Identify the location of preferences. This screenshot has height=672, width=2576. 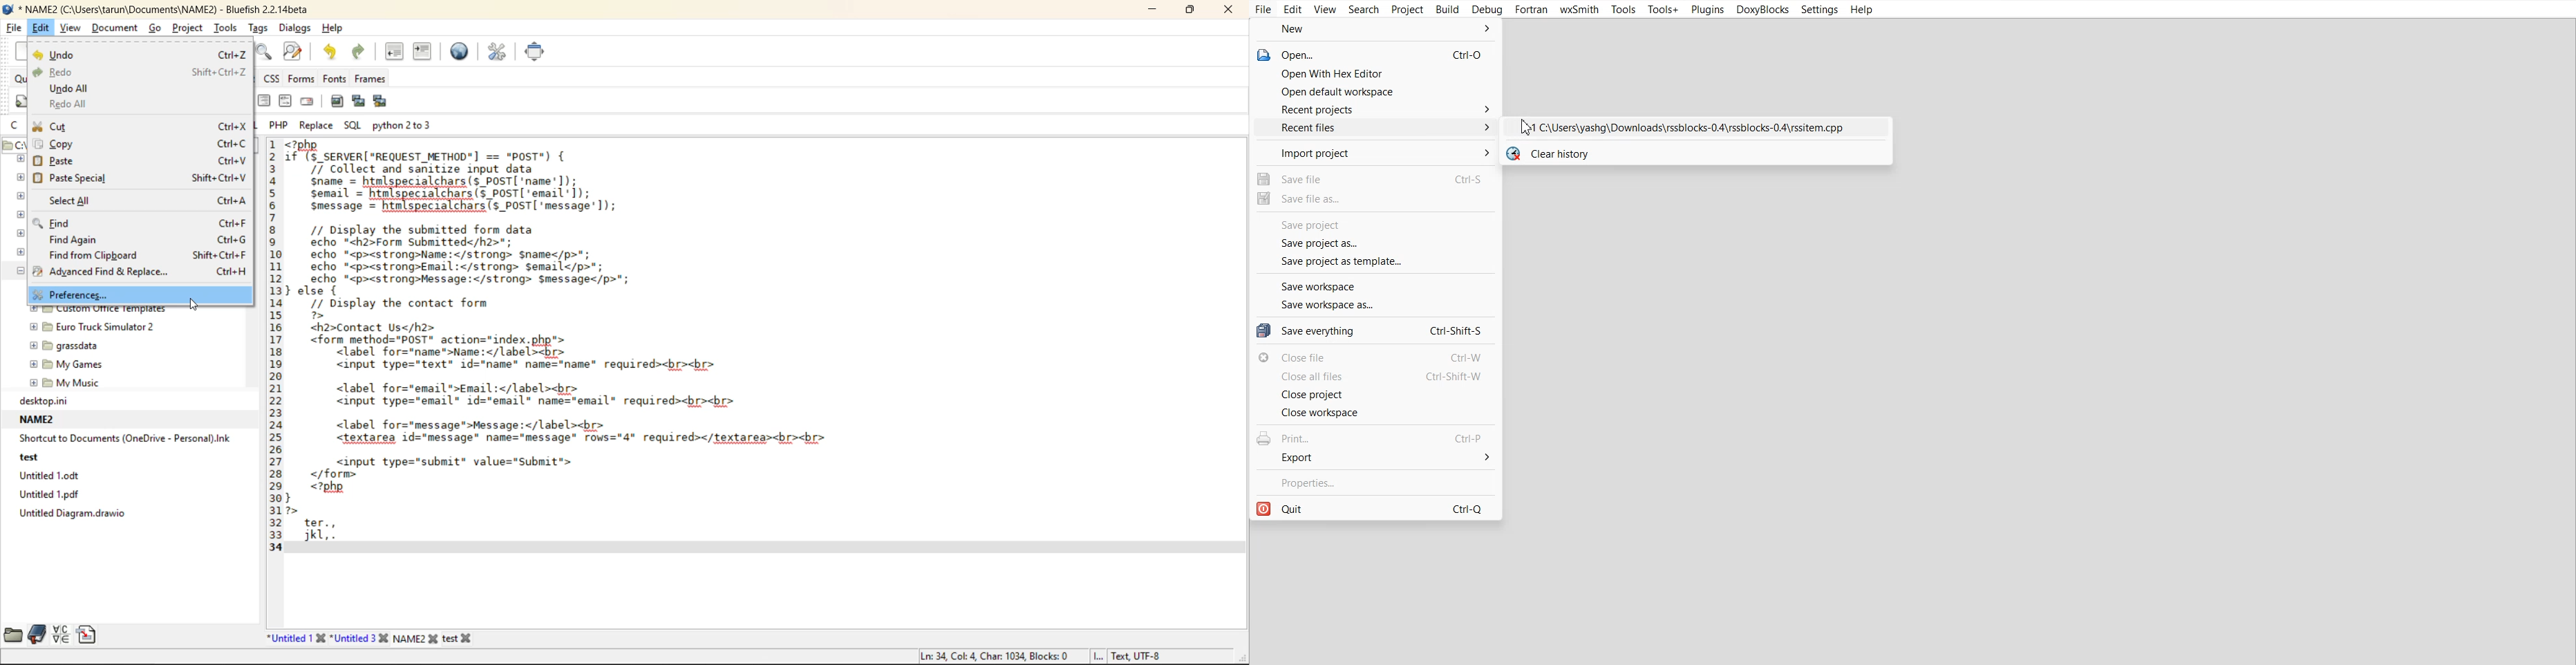
(140, 293).